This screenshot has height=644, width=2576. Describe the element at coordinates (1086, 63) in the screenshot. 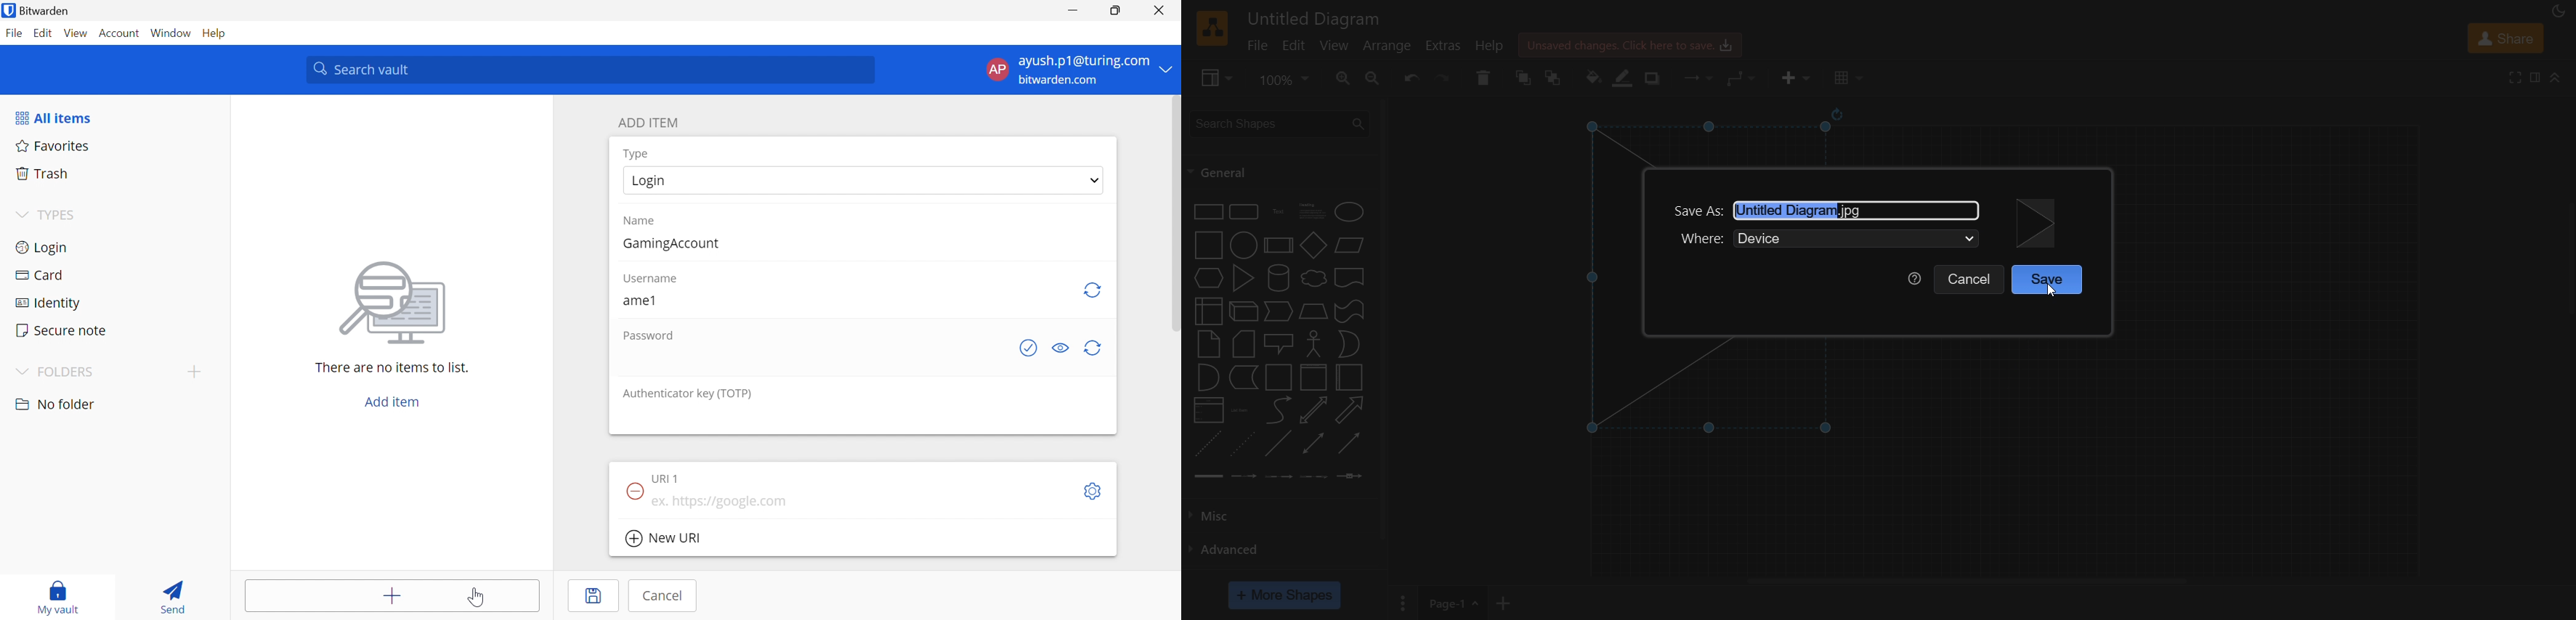

I see `ayush.p1@turing.com` at that location.